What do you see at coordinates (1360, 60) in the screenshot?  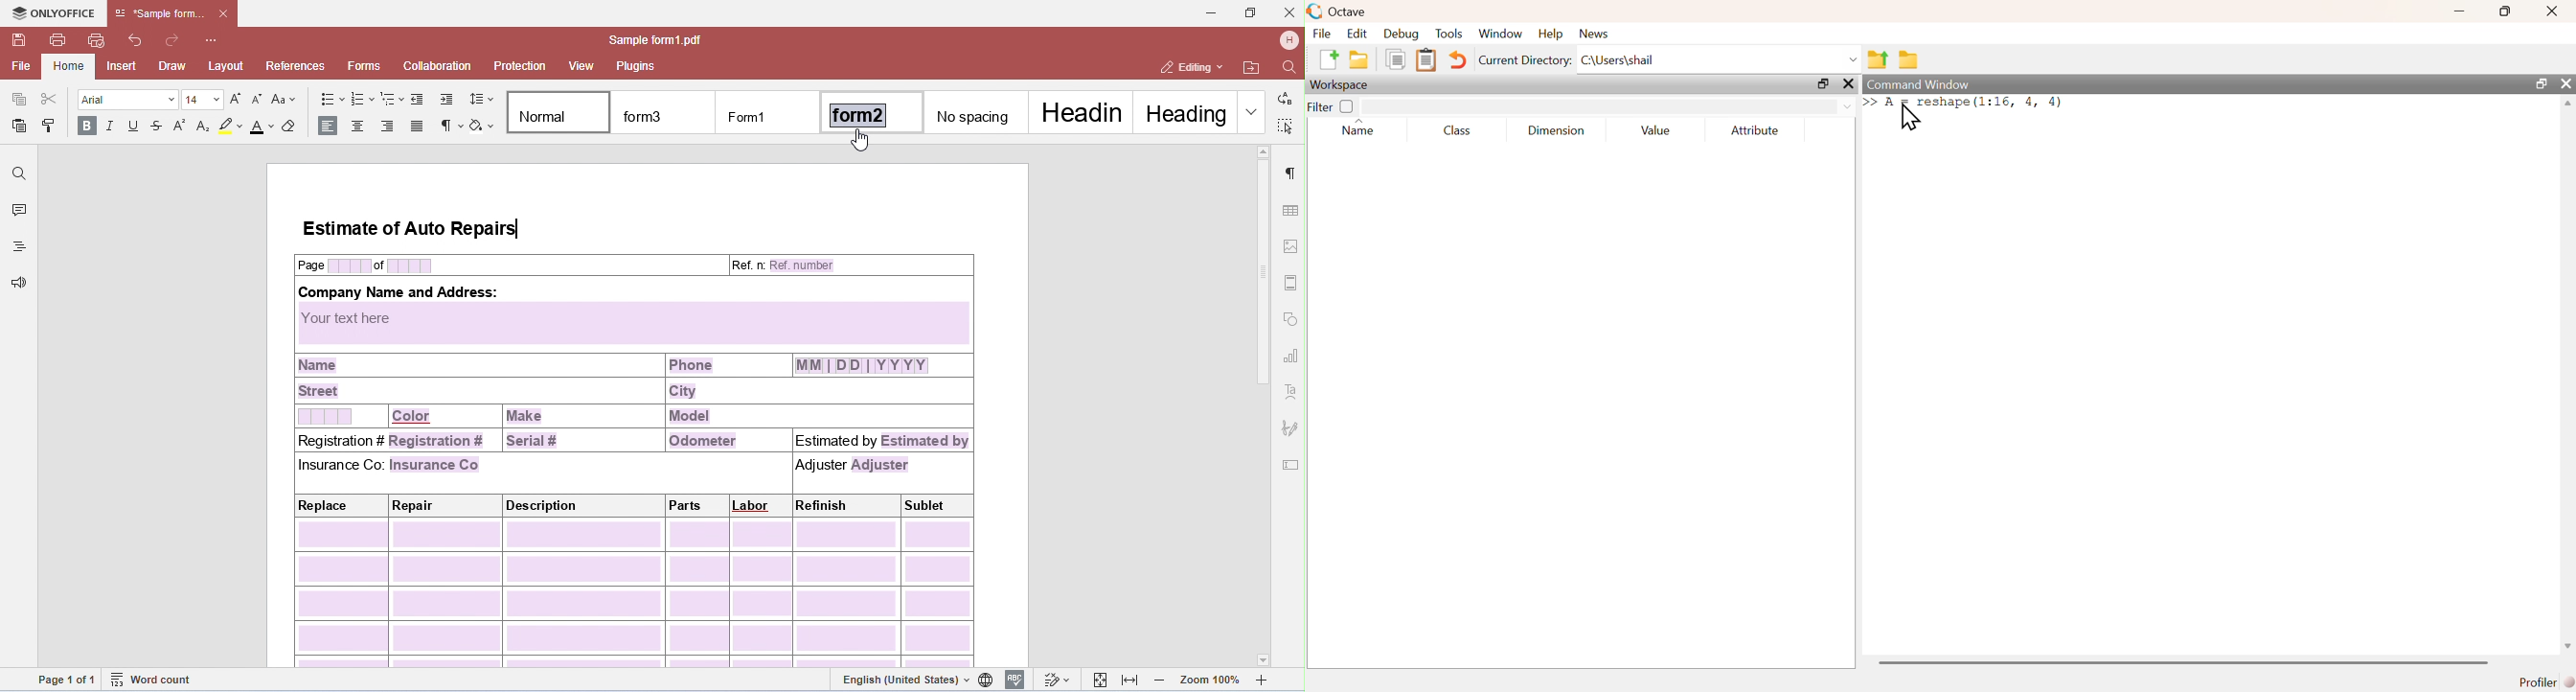 I see `open an existing file in editor` at bounding box center [1360, 60].